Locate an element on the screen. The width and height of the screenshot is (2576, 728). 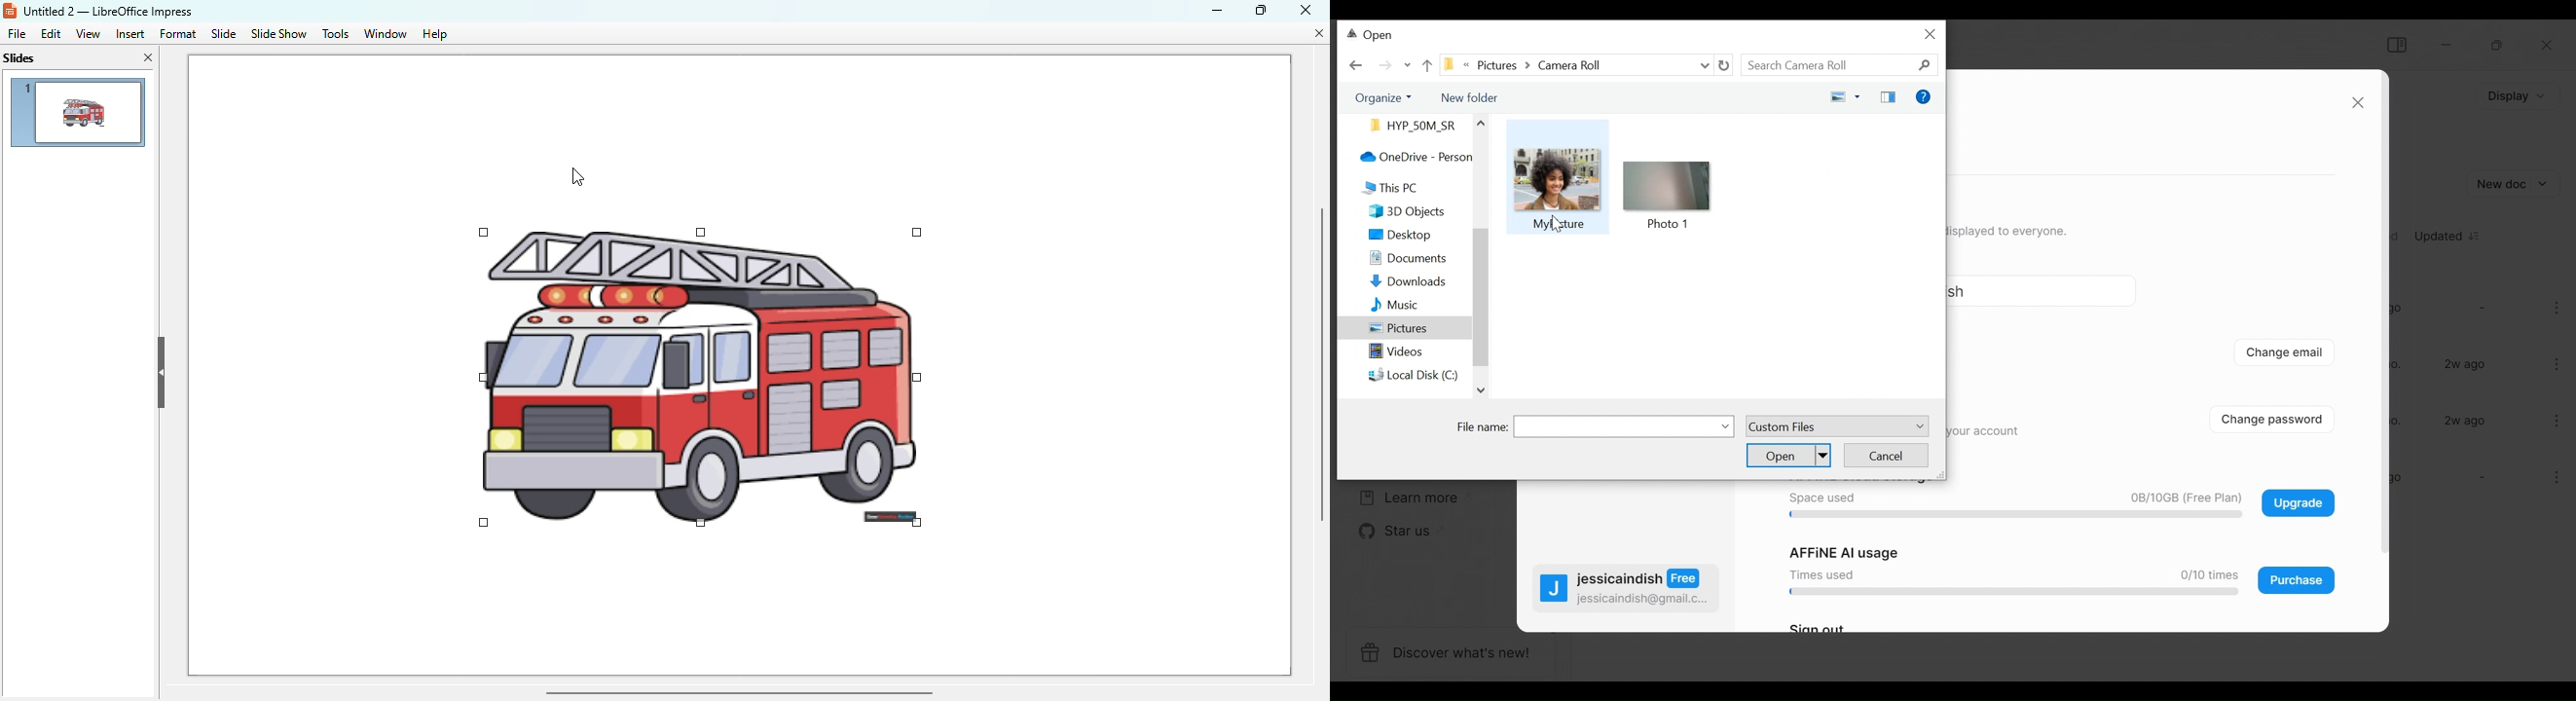
vertical scroll bar is located at coordinates (1319, 365).